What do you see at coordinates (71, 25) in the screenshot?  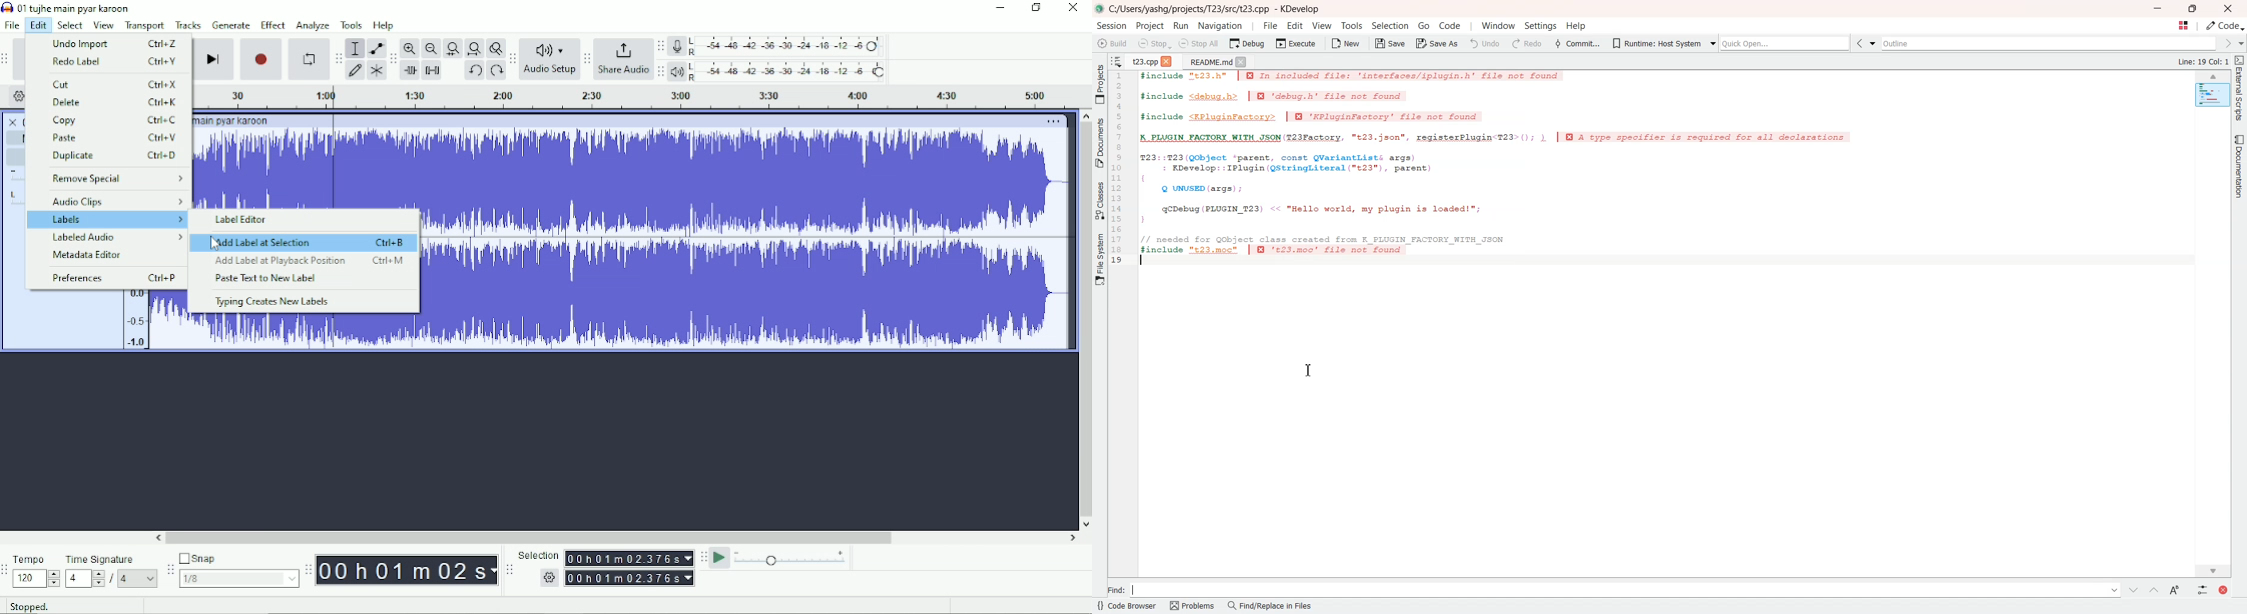 I see `Select` at bounding box center [71, 25].